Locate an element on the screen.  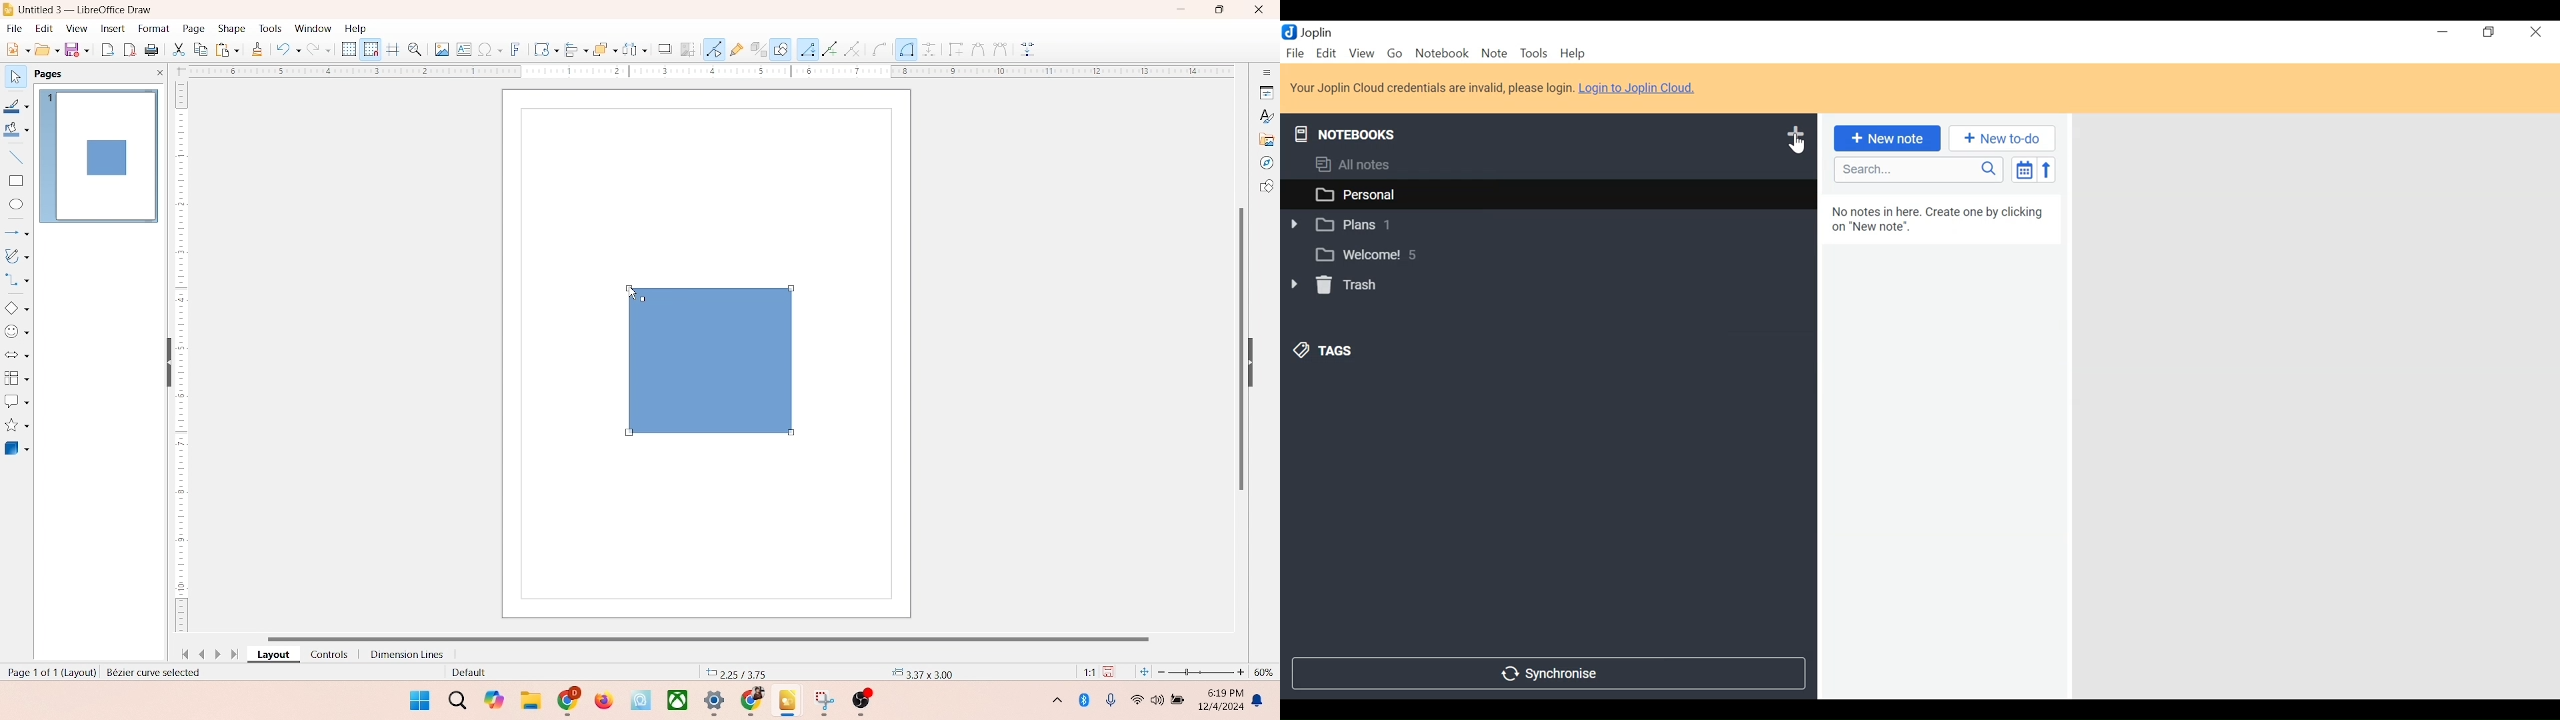
Minimize is located at coordinates (2443, 32).